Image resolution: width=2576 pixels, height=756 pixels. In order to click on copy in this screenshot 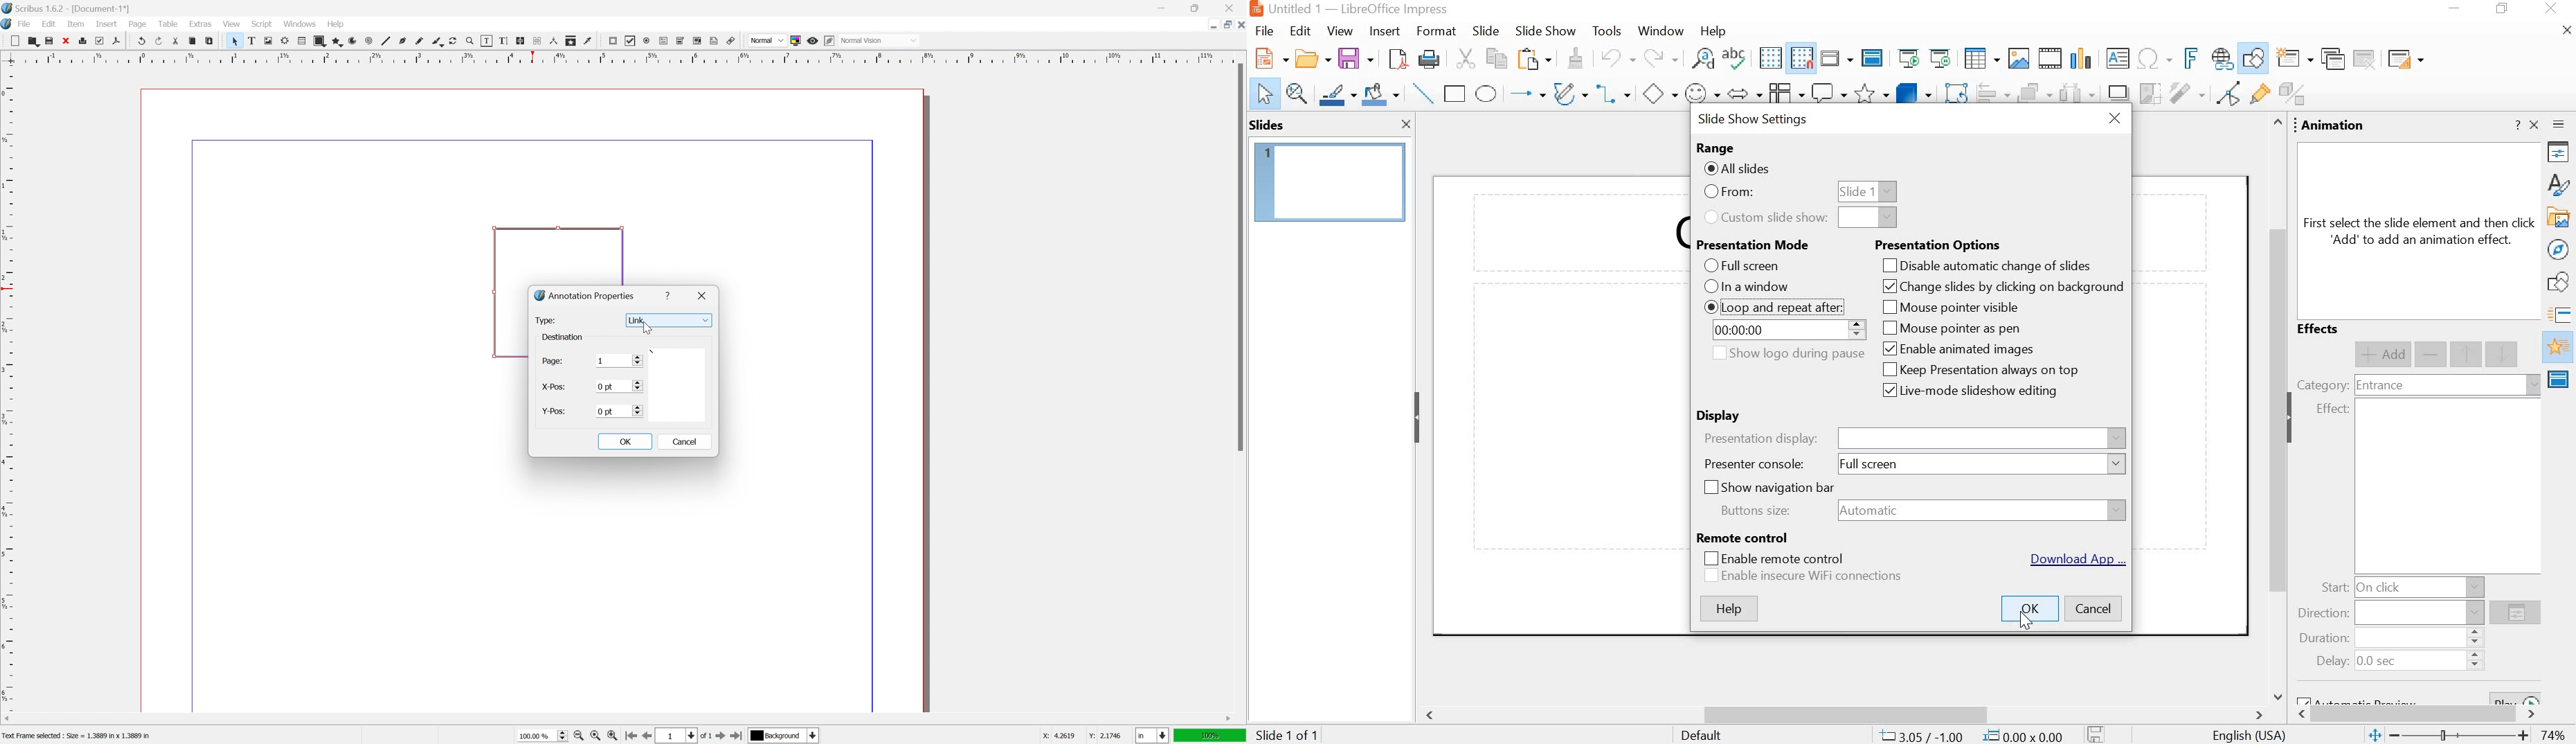, I will do `click(1493, 58)`.